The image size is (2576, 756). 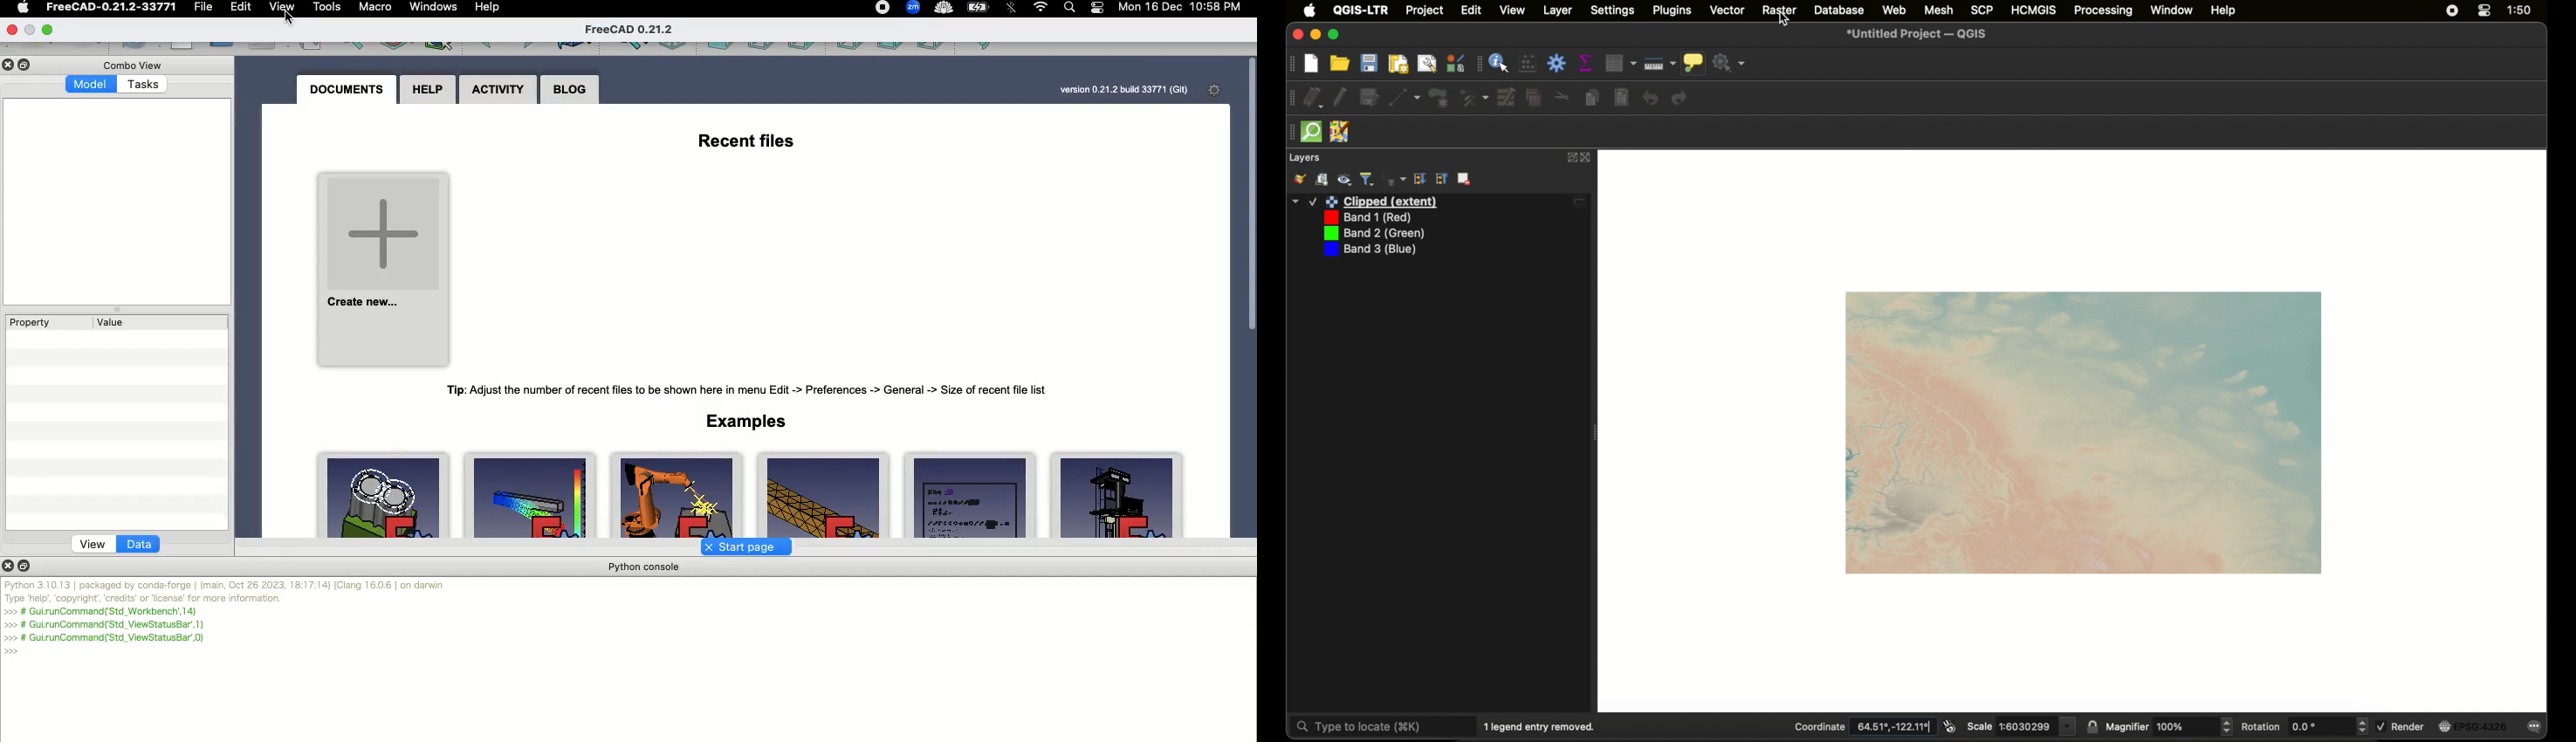 What do you see at coordinates (1420, 179) in the screenshot?
I see `collapse all` at bounding box center [1420, 179].